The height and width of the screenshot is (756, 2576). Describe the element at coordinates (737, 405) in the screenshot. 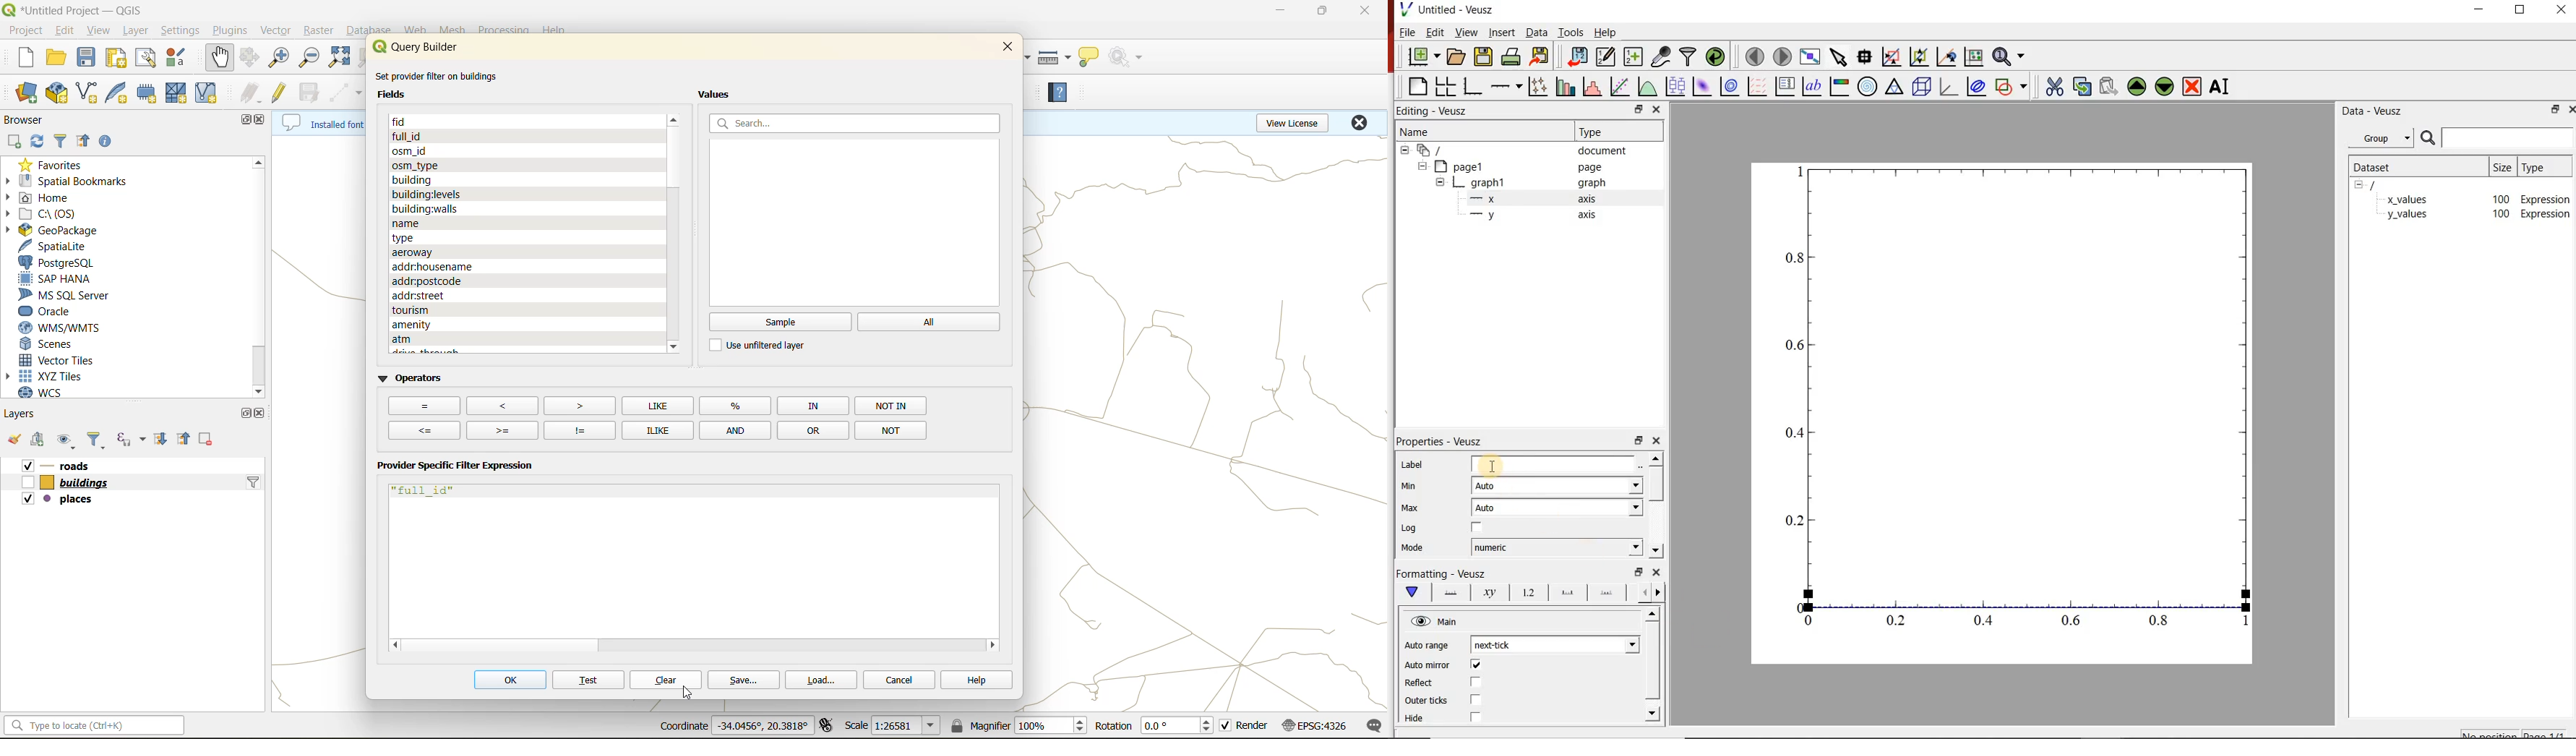

I see `opertators` at that location.